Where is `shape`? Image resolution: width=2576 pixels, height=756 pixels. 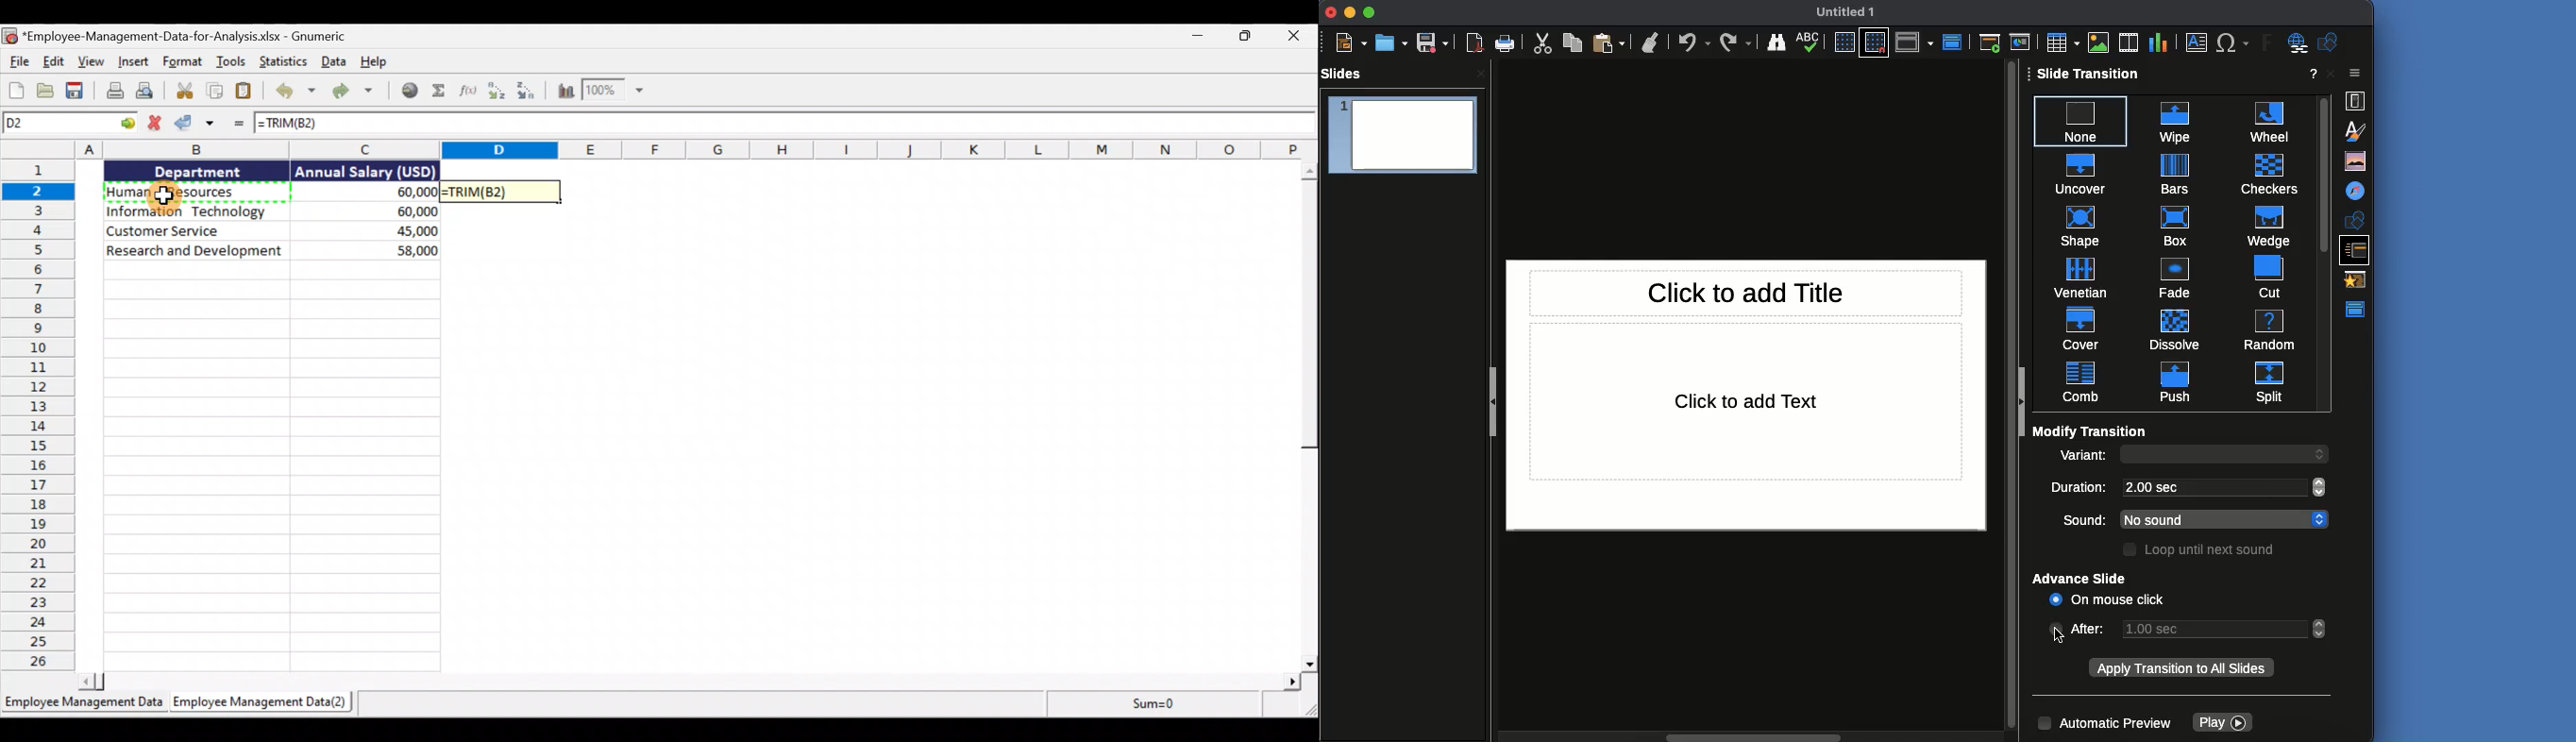 shape is located at coordinates (2079, 225).